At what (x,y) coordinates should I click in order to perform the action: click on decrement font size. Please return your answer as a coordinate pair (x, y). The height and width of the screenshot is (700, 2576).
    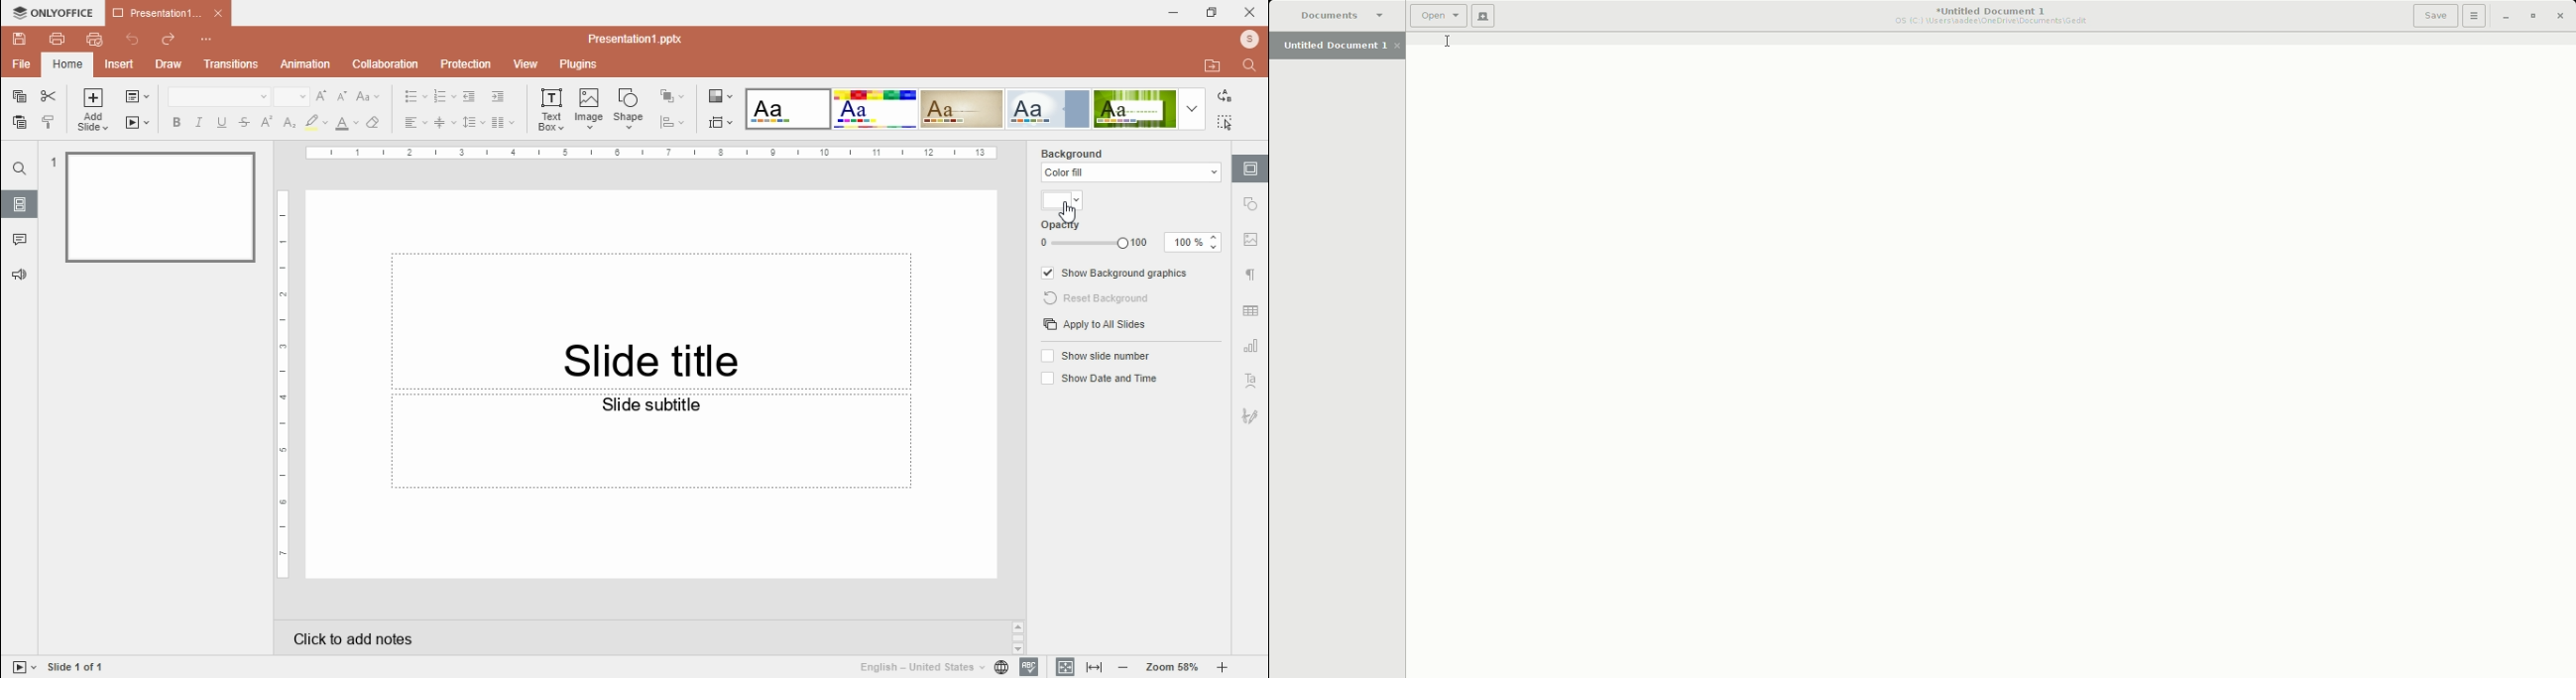
    Looking at the image, I should click on (344, 96).